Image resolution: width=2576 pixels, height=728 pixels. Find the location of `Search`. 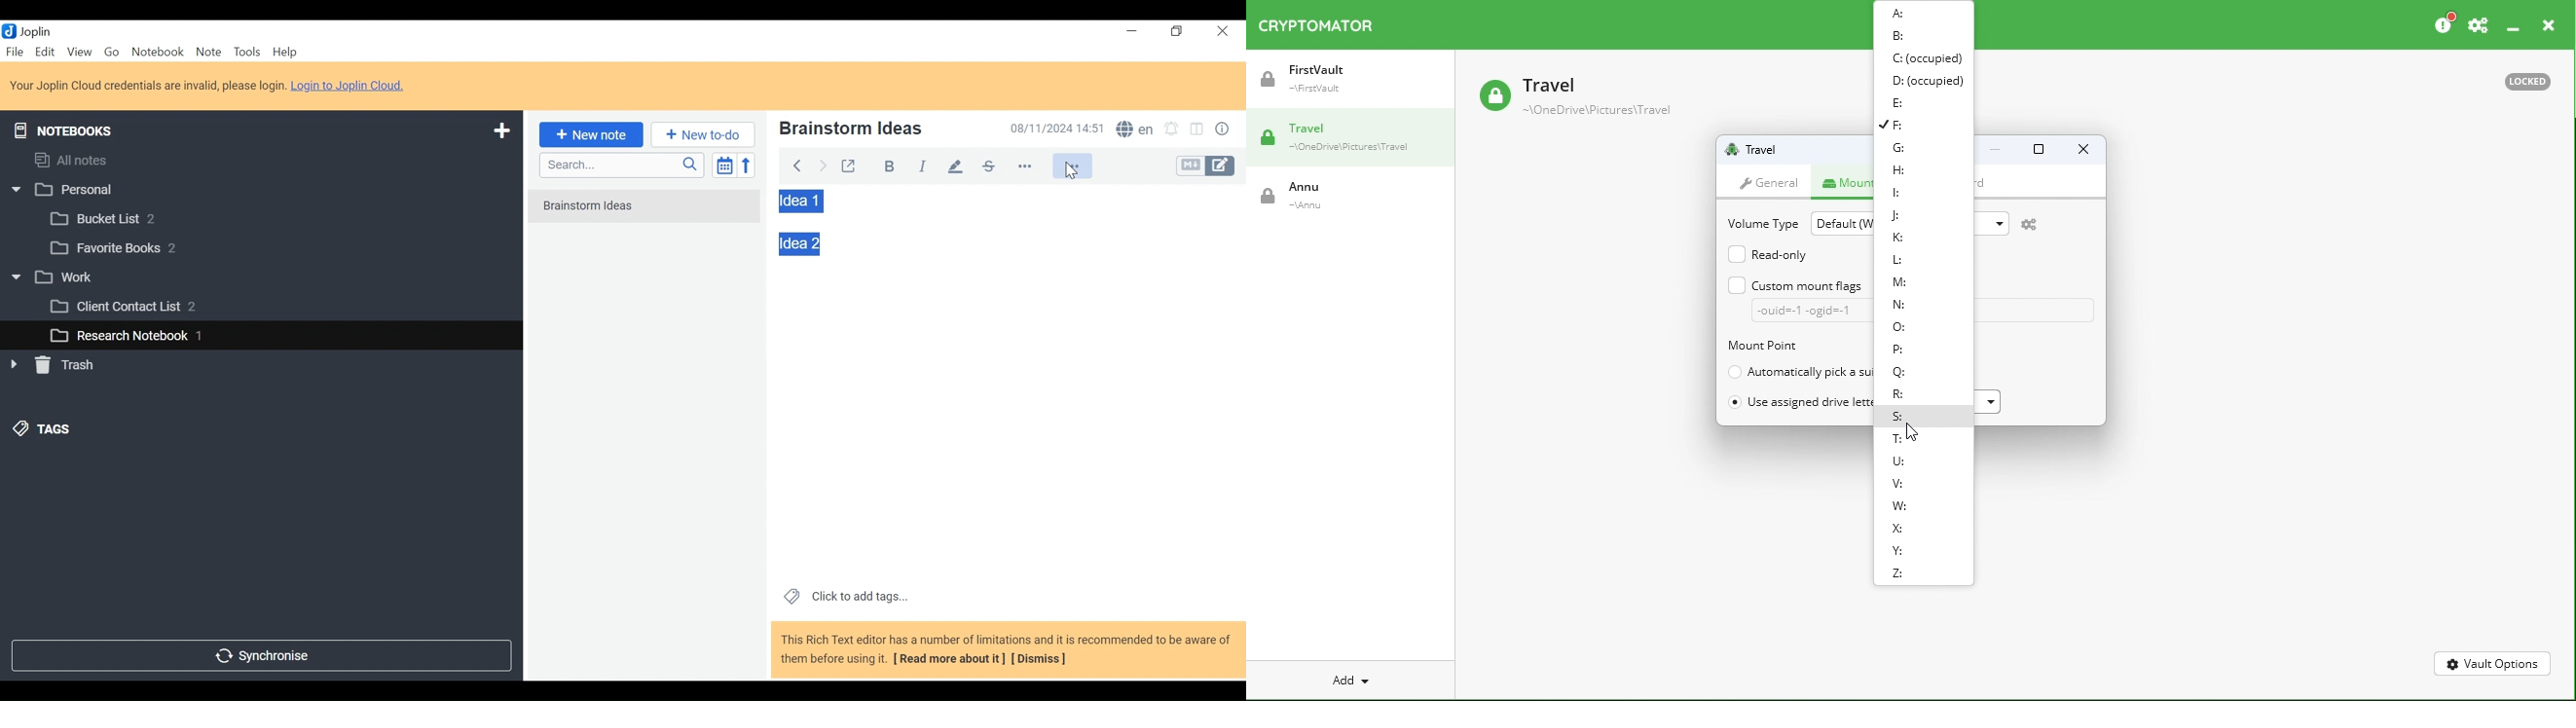

Search is located at coordinates (620, 165).